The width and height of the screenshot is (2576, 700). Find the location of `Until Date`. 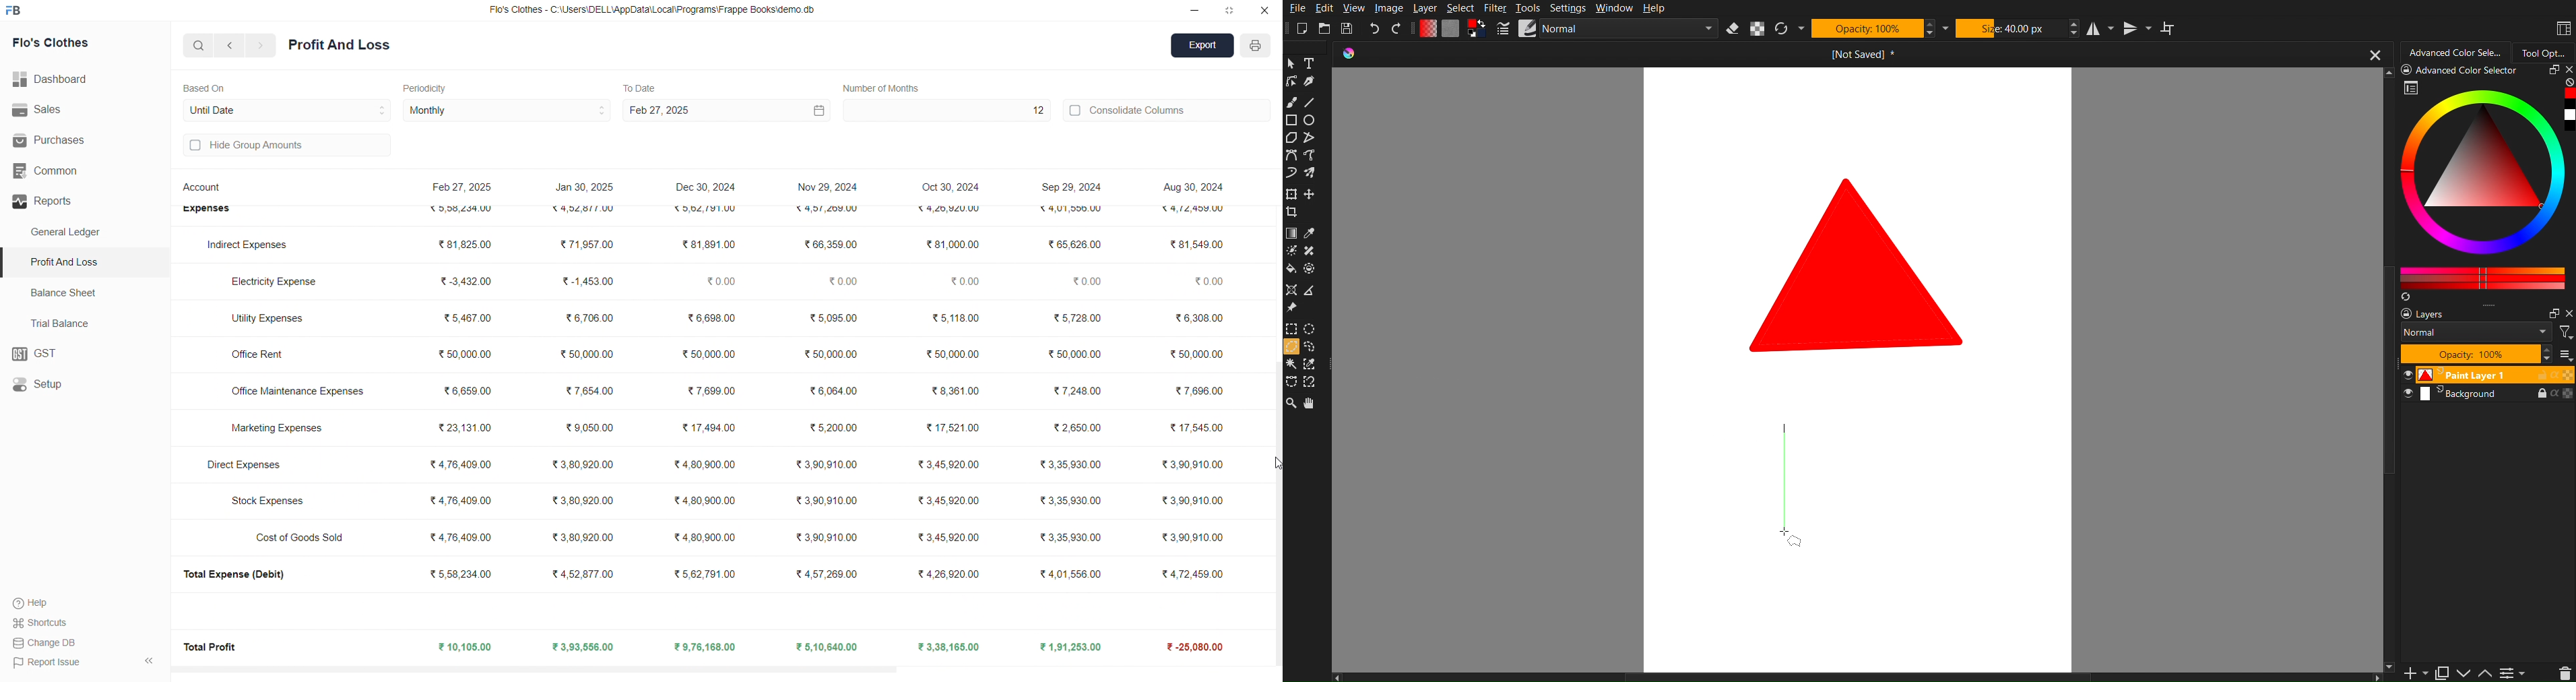

Until Date is located at coordinates (287, 108).